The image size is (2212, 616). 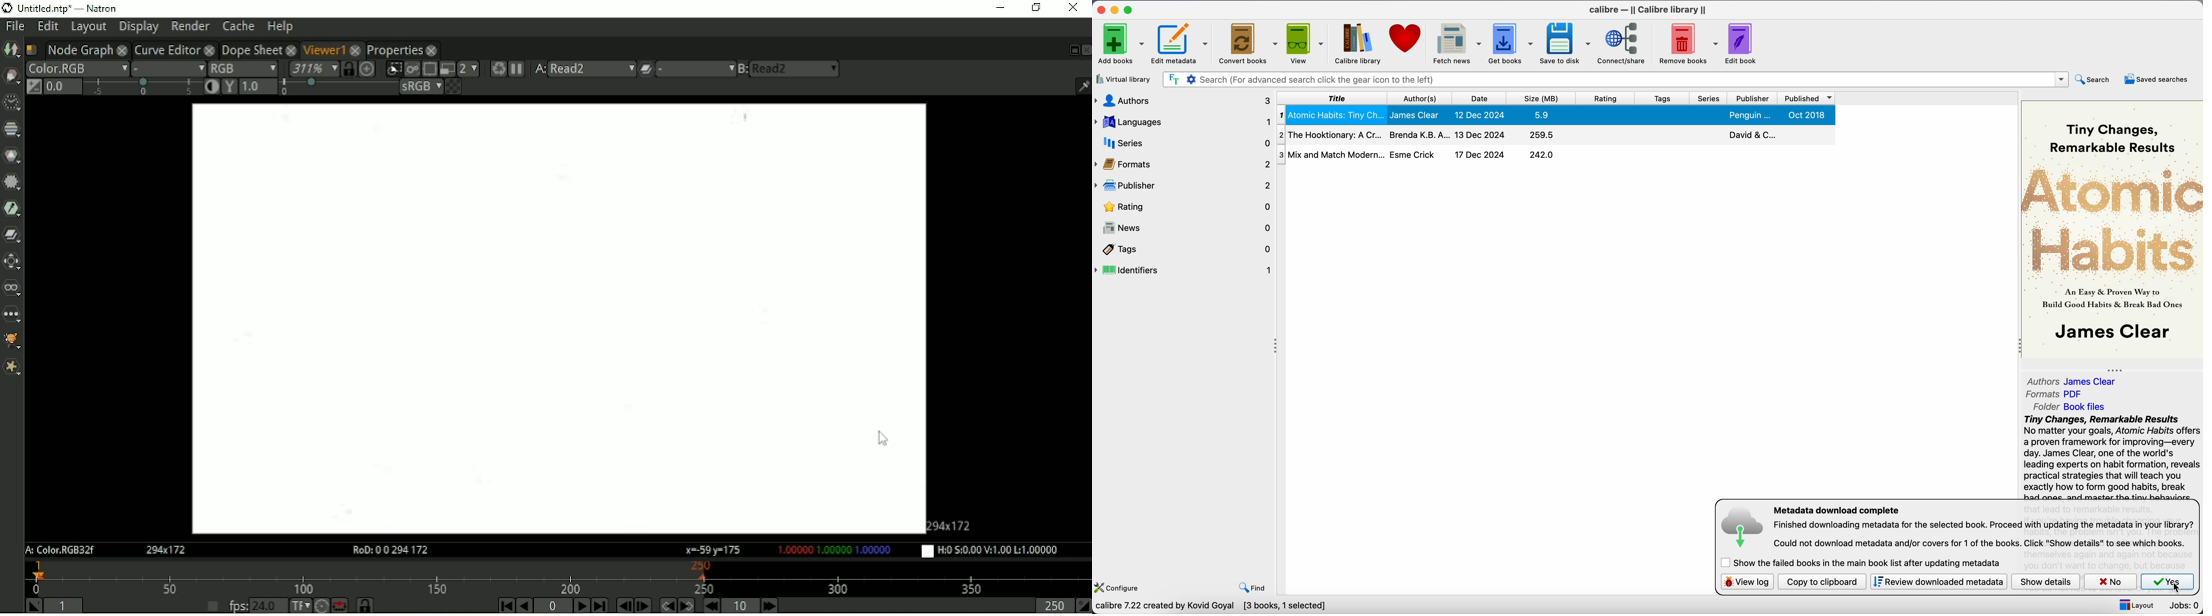 What do you see at coordinates (1186, 226) in the screenshot?
I see `news` at bounding box center [1186, 226].